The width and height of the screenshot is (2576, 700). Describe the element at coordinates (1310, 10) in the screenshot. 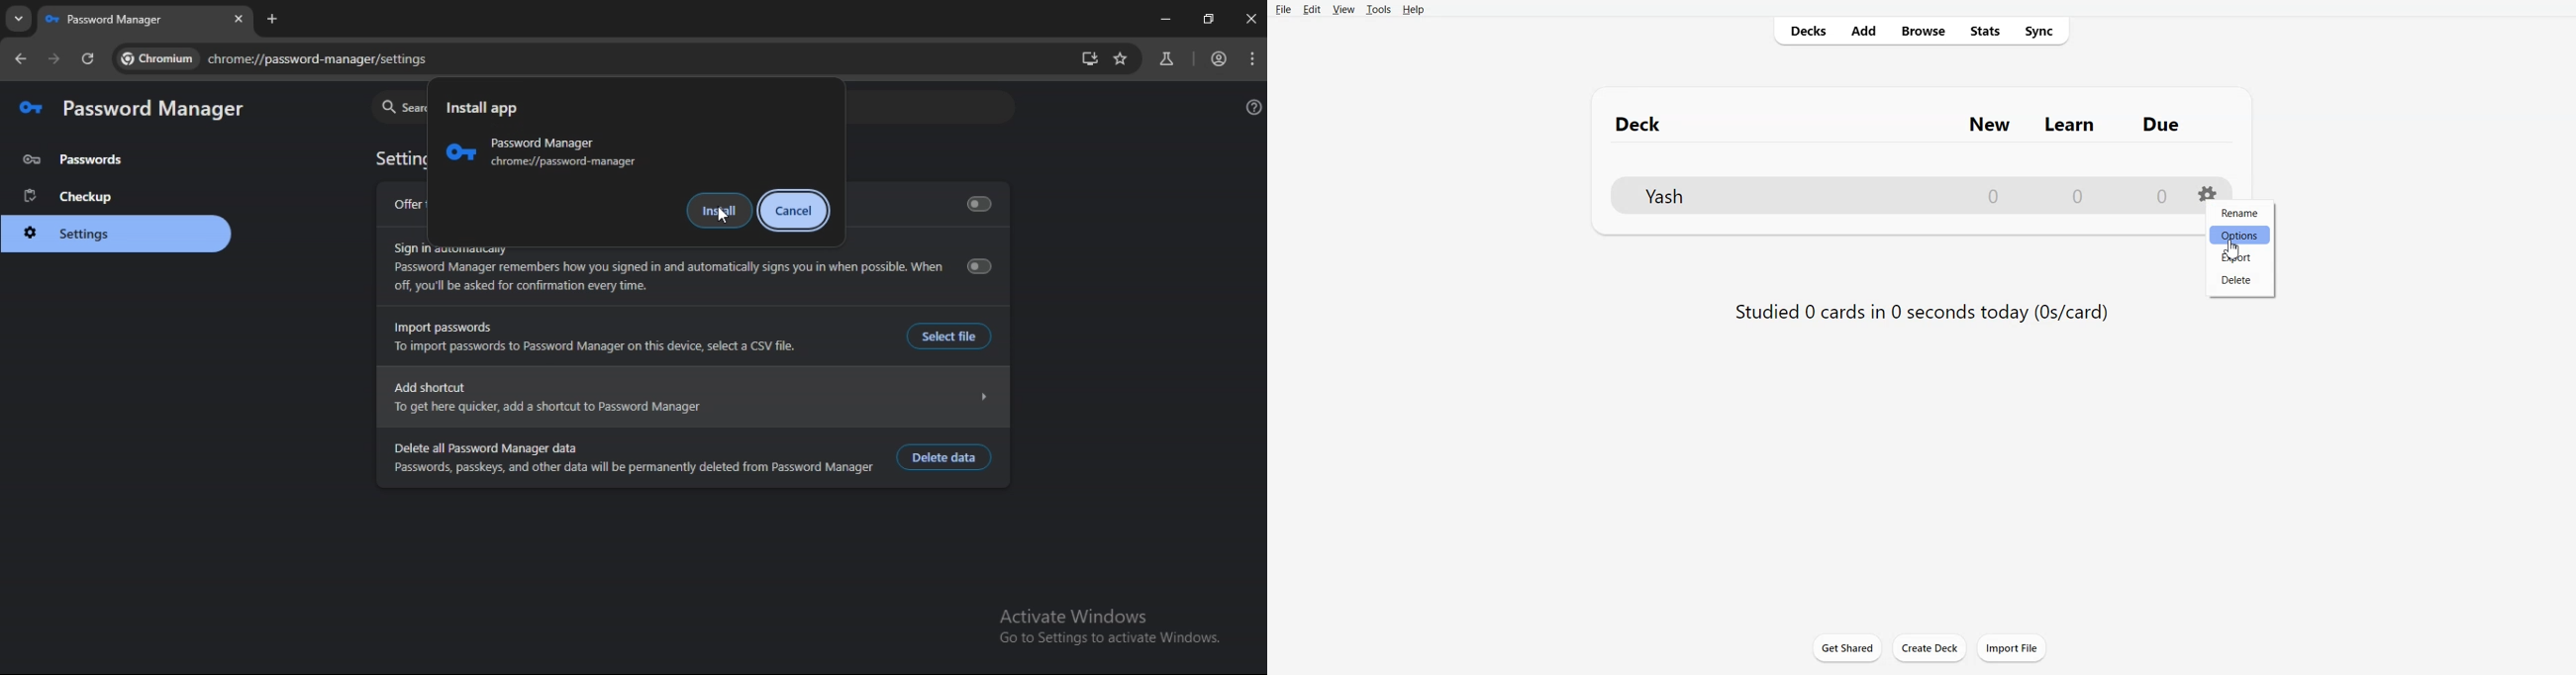

I see `Edit` at that location.